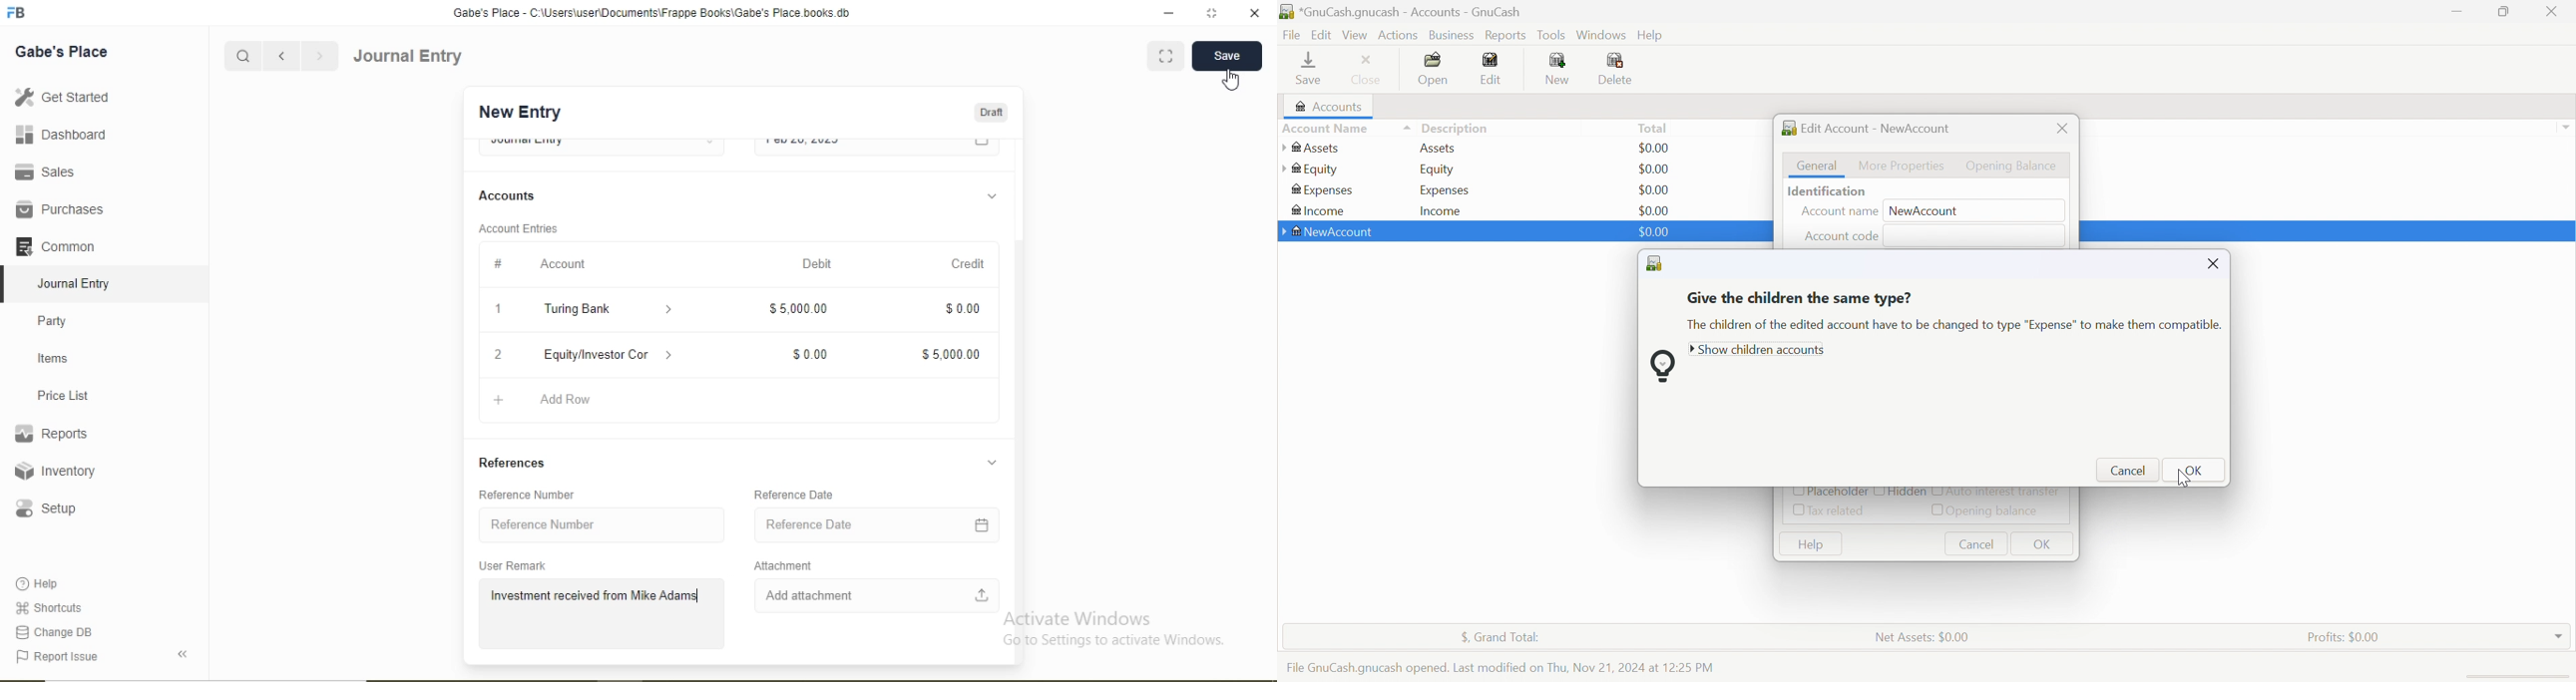 This screenshot has height=700, width=2576. I want to click on Attachment, so click(782, 565).